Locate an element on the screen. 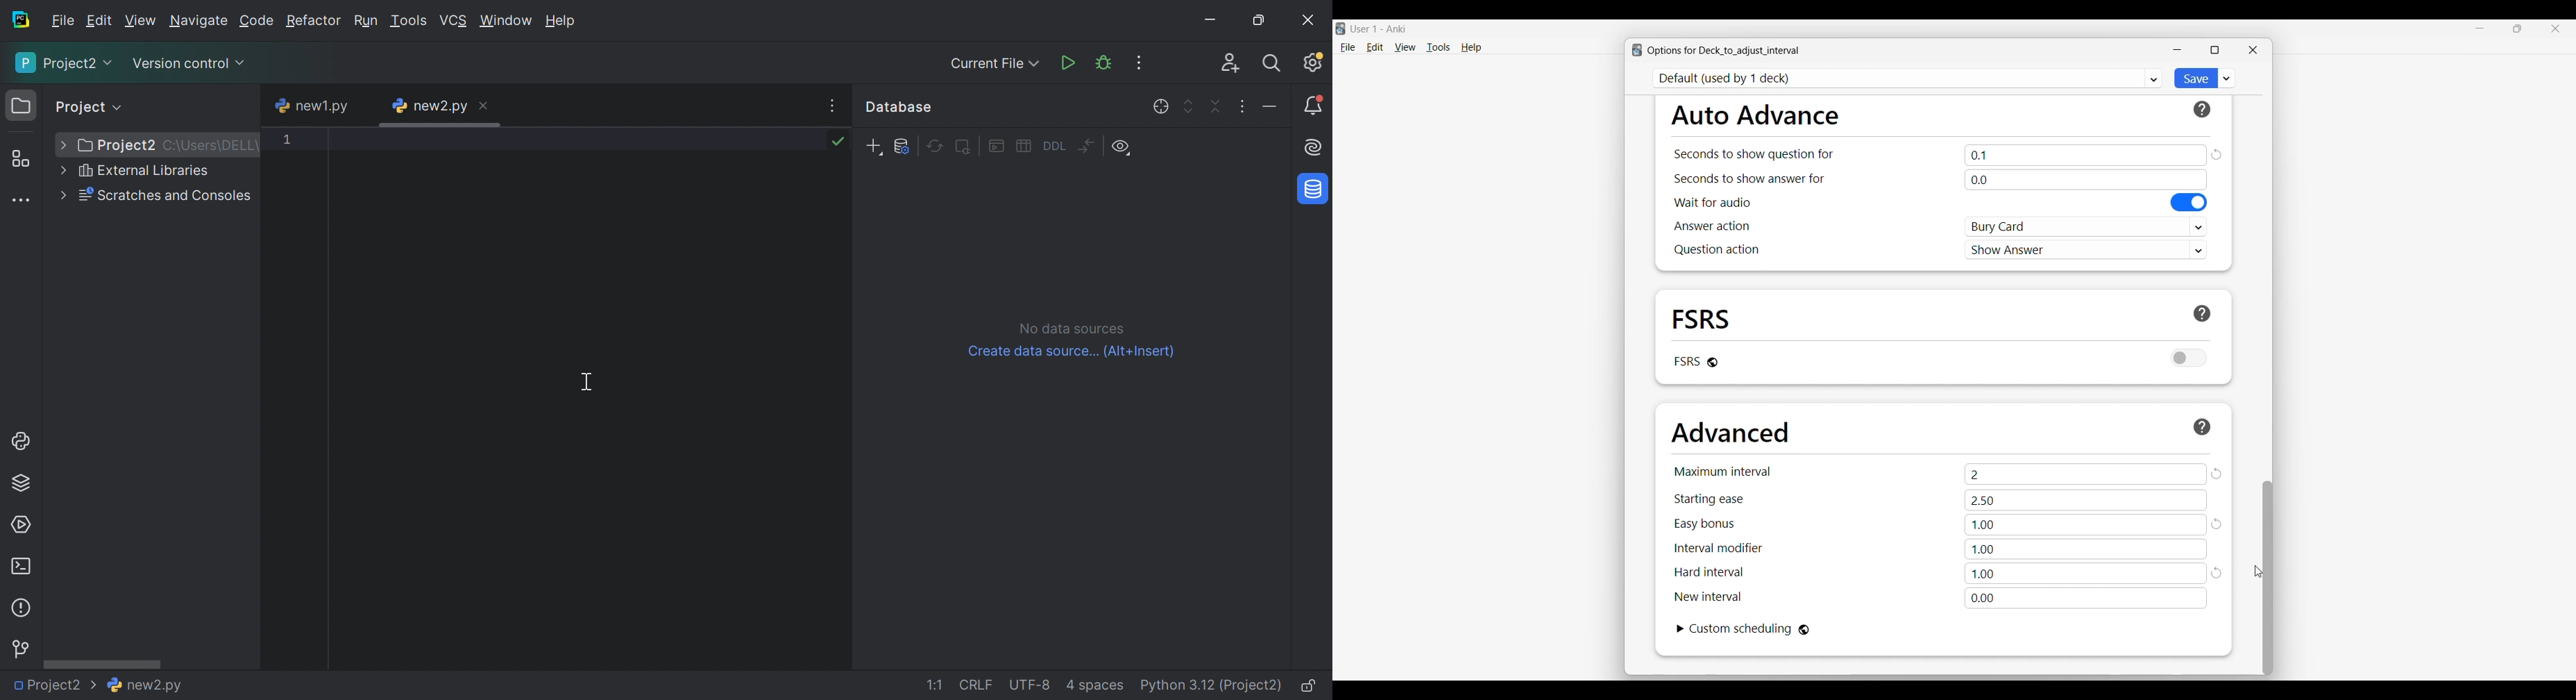 This screenshot has width=2576, height=700. 0.0 is located at coordinates (2085, 180).